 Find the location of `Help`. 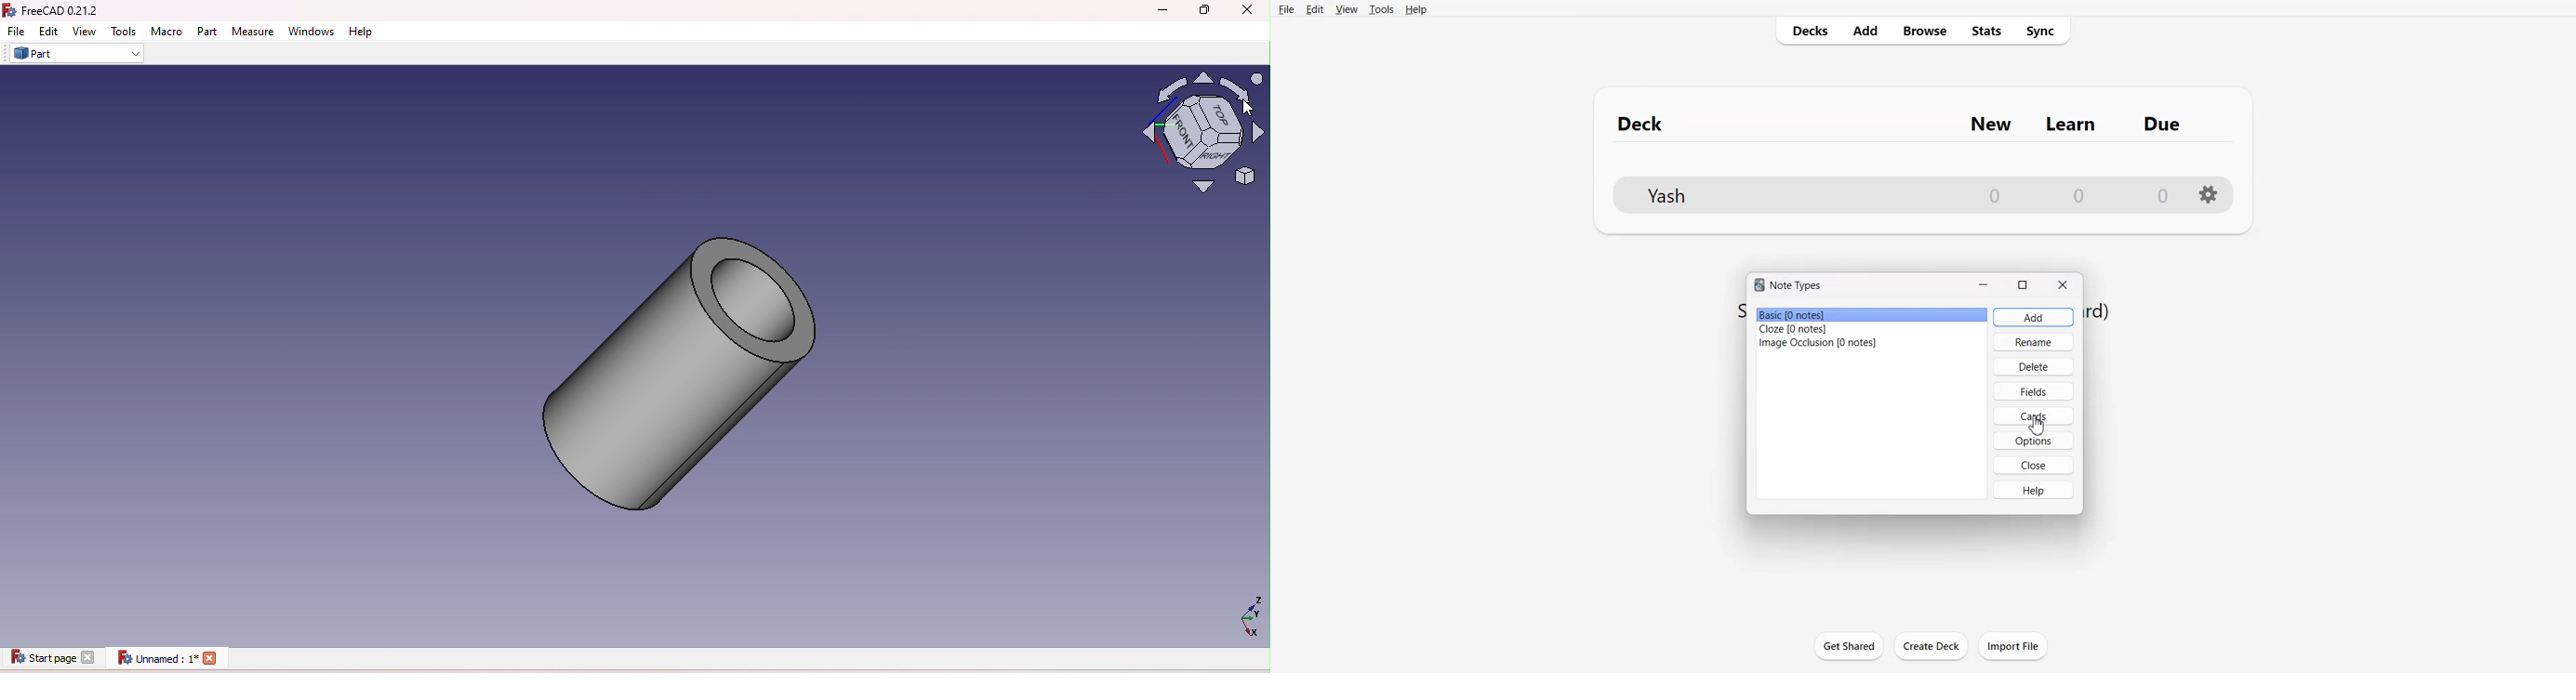

Help is located at coordinates (2035, 489).